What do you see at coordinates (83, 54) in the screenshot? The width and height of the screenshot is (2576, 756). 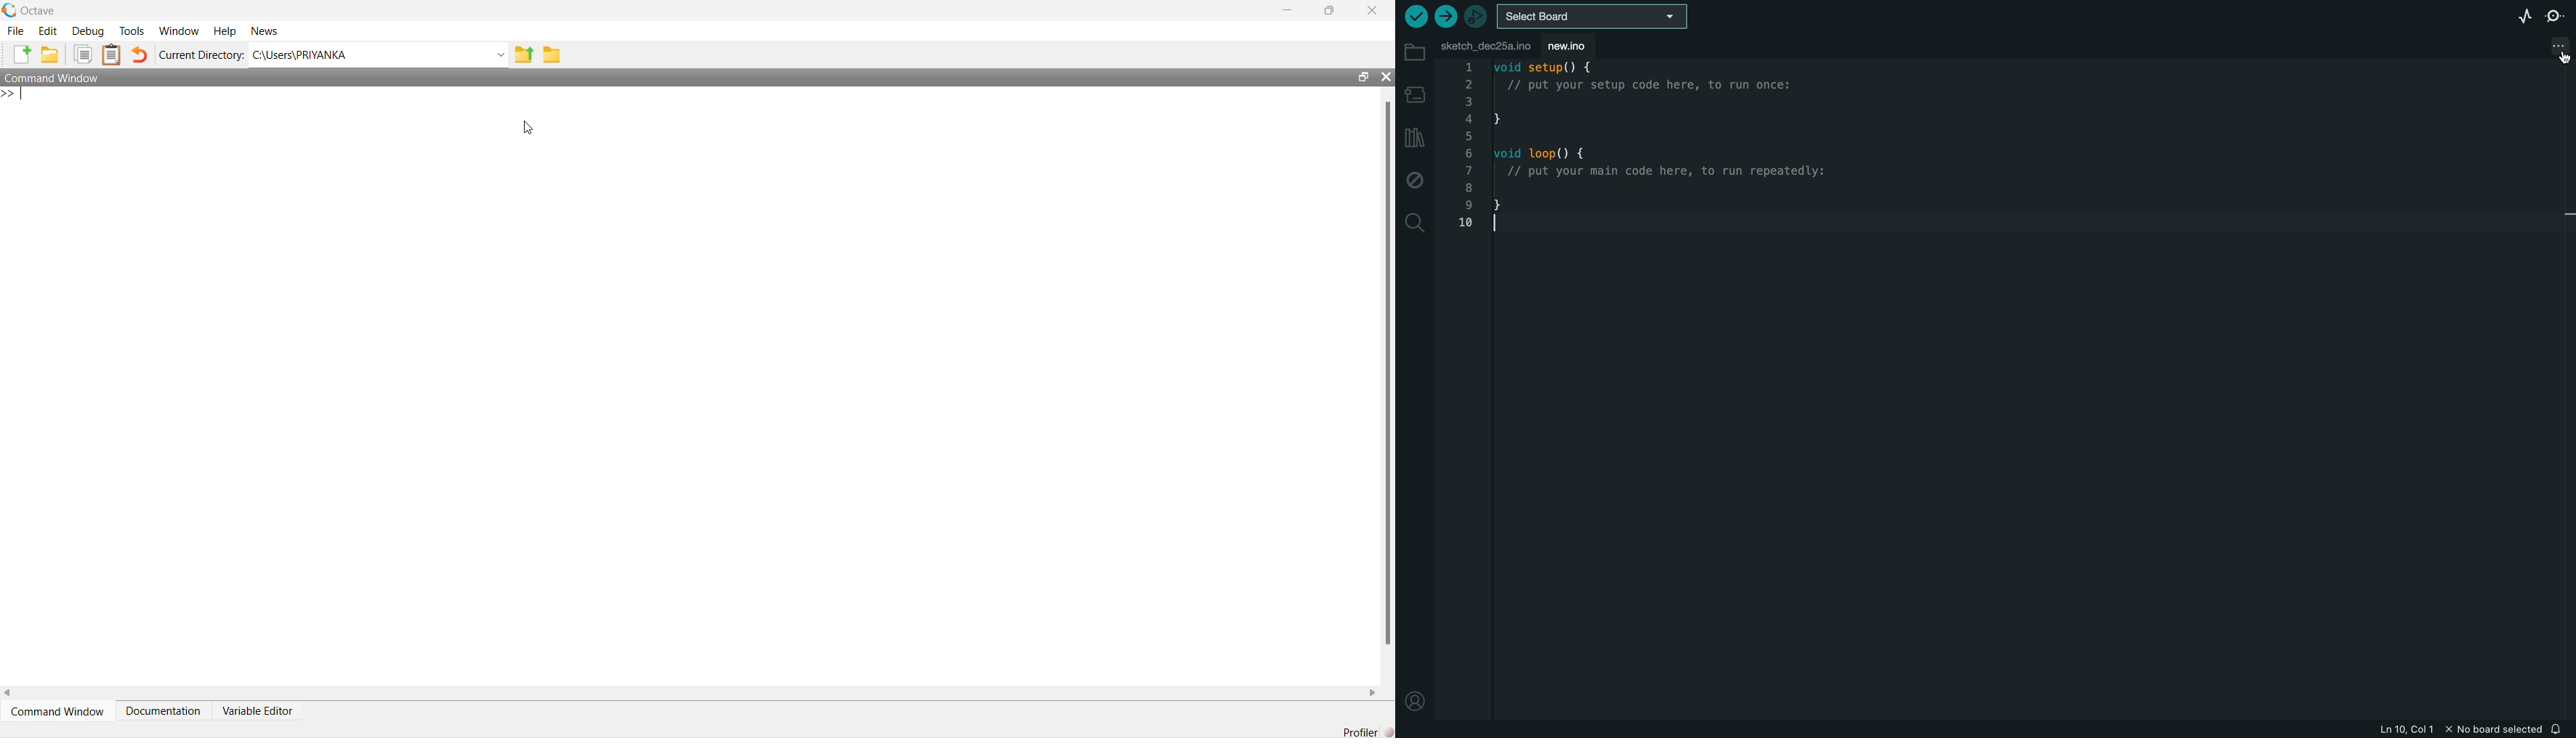 I see `copy` at bounding box center [83, 54].